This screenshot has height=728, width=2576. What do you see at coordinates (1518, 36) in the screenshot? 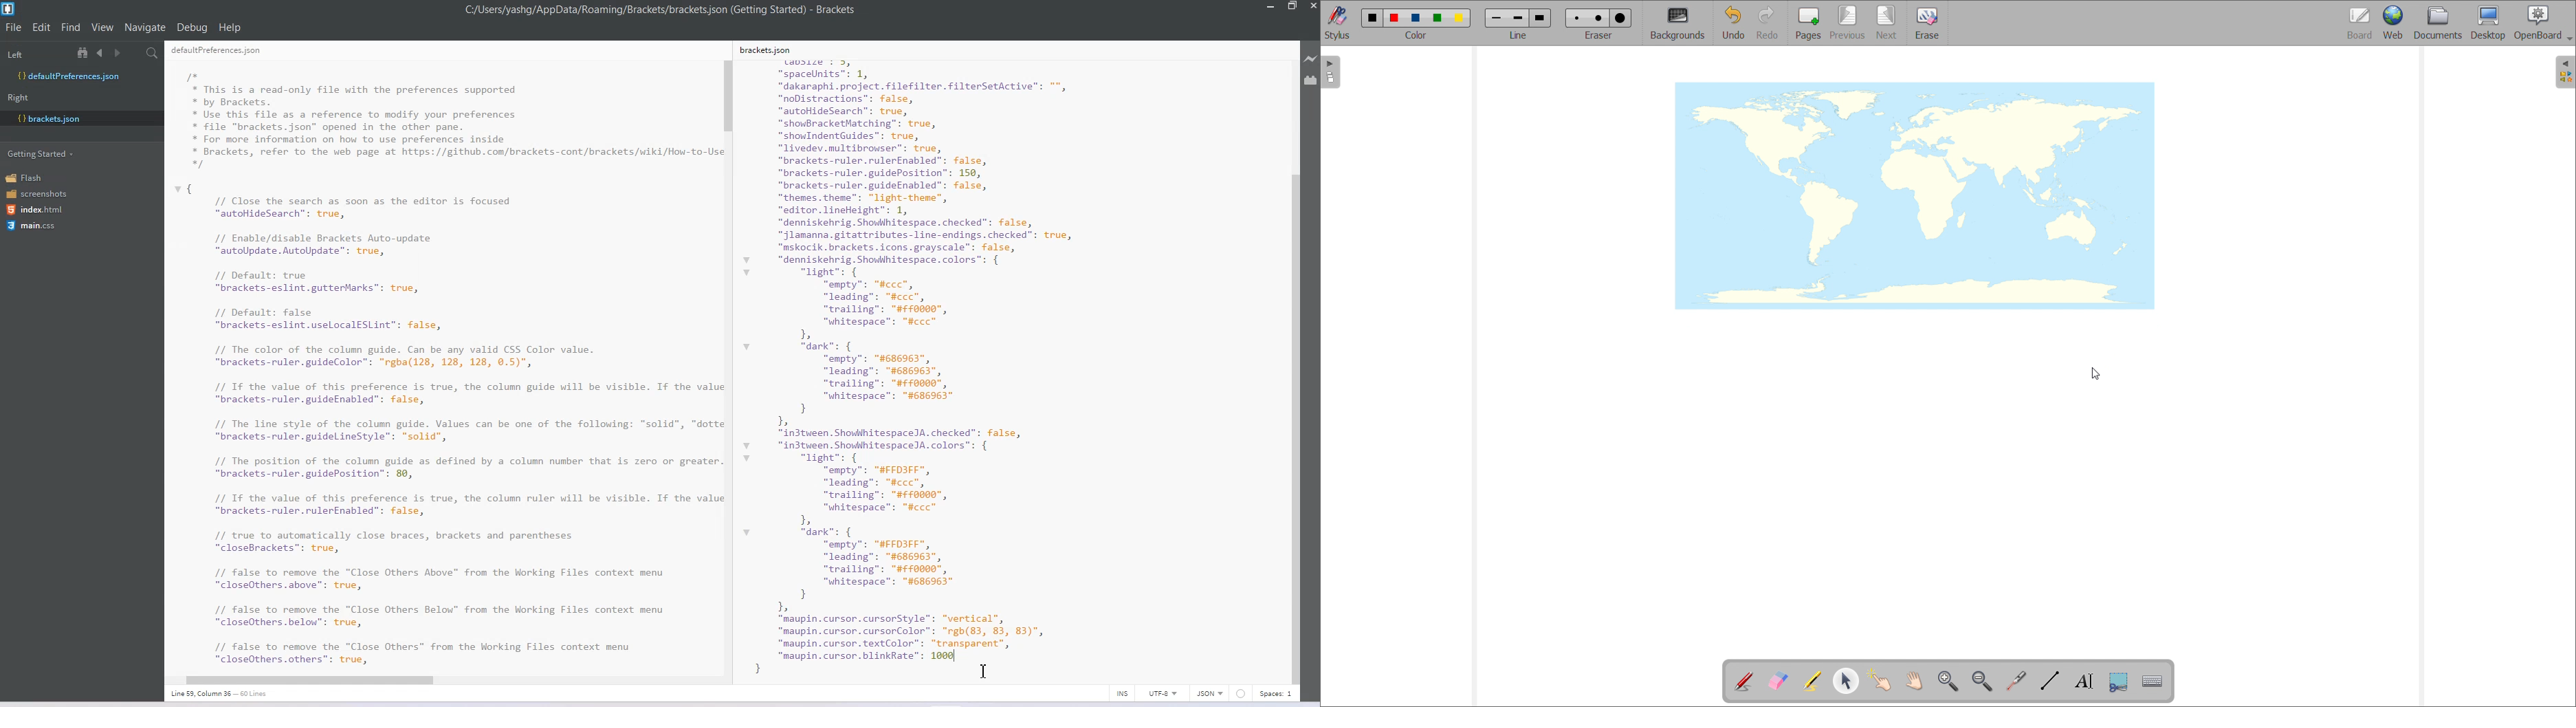
I see `line` at bounding box center [1518, 36].